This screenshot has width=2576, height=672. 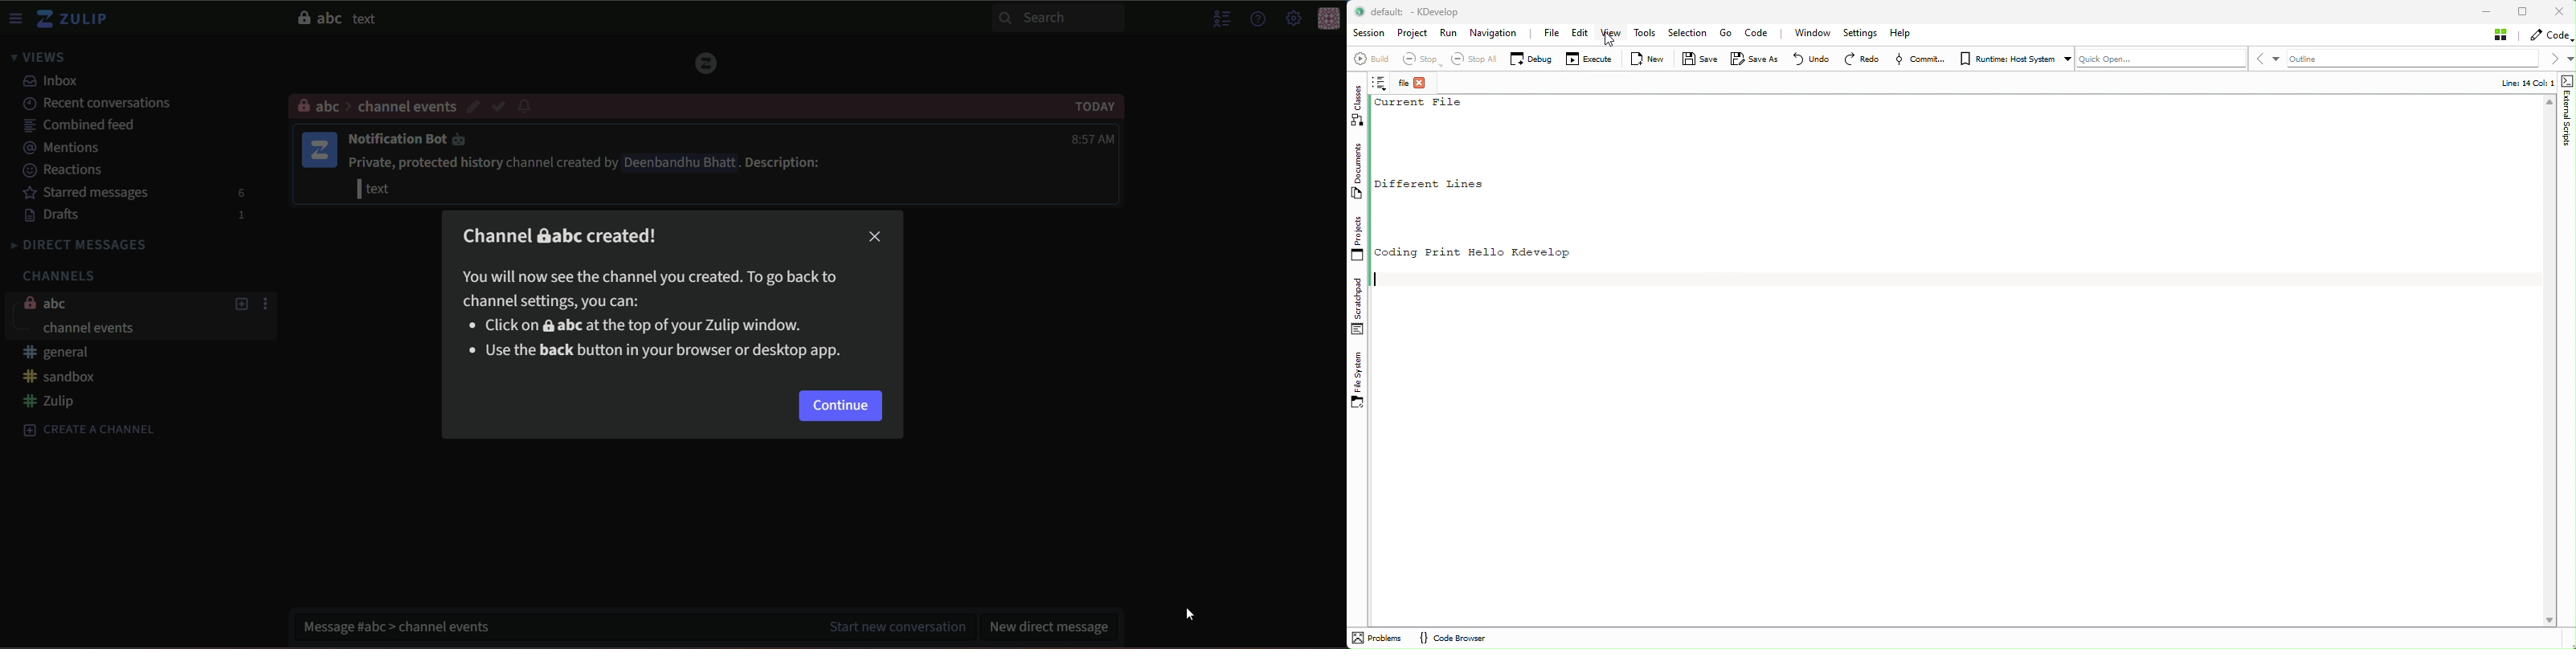 I want to click on Documents, so click(x=1361, y=173).